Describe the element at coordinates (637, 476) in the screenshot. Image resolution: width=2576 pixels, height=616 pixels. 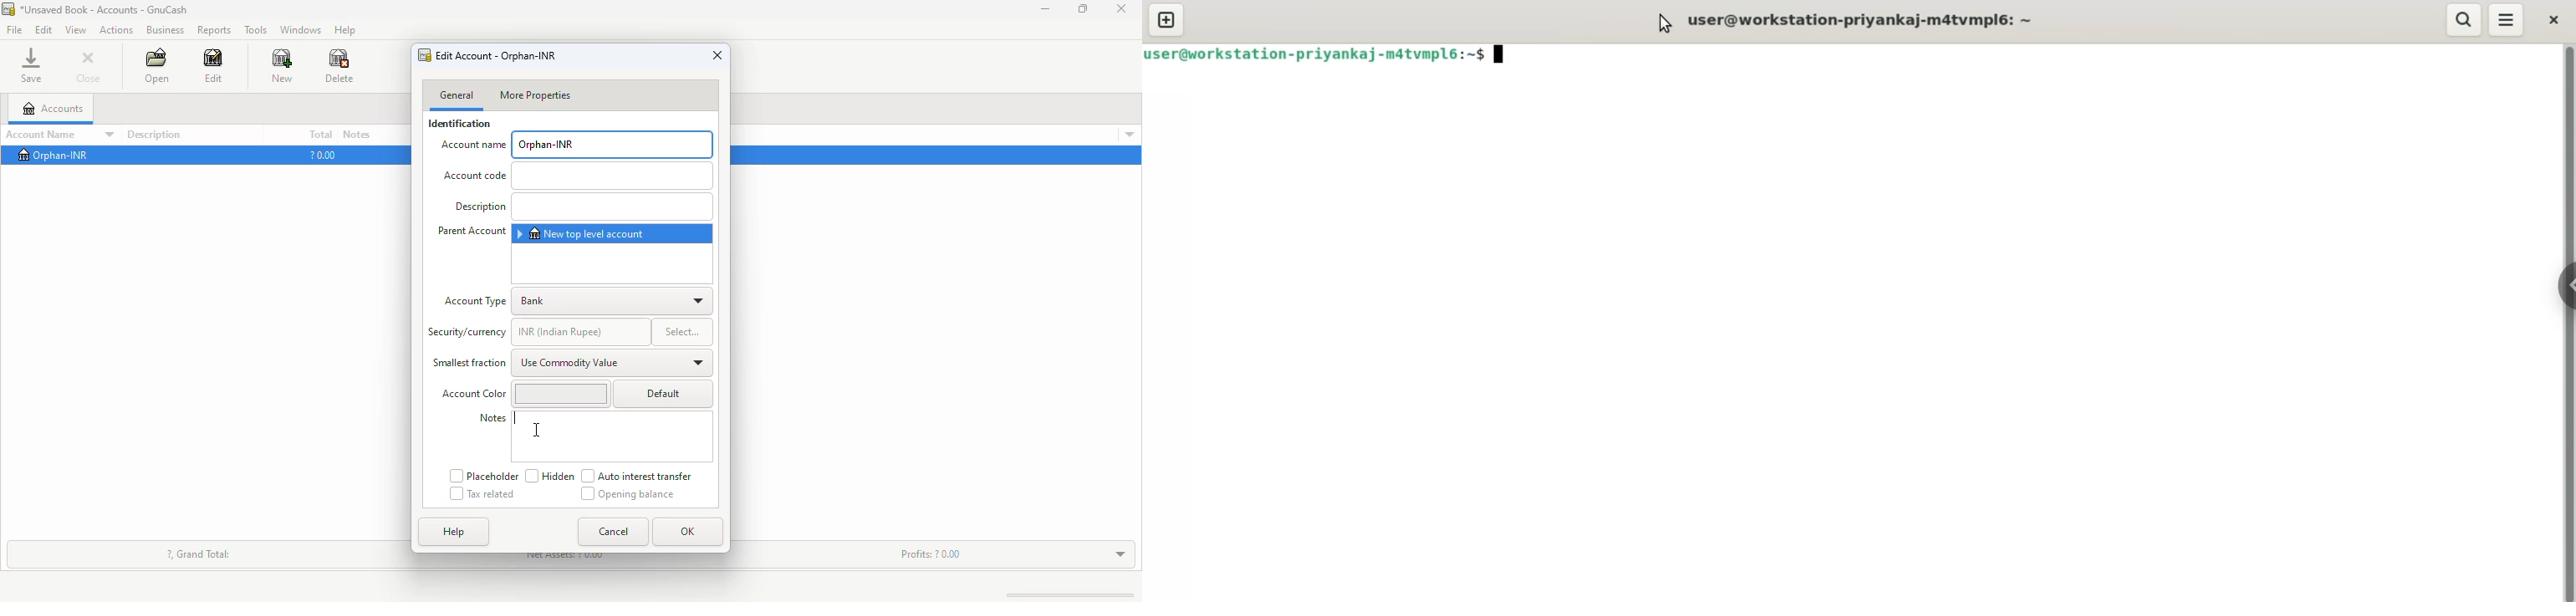
I see `auto interest transfer` at that location.